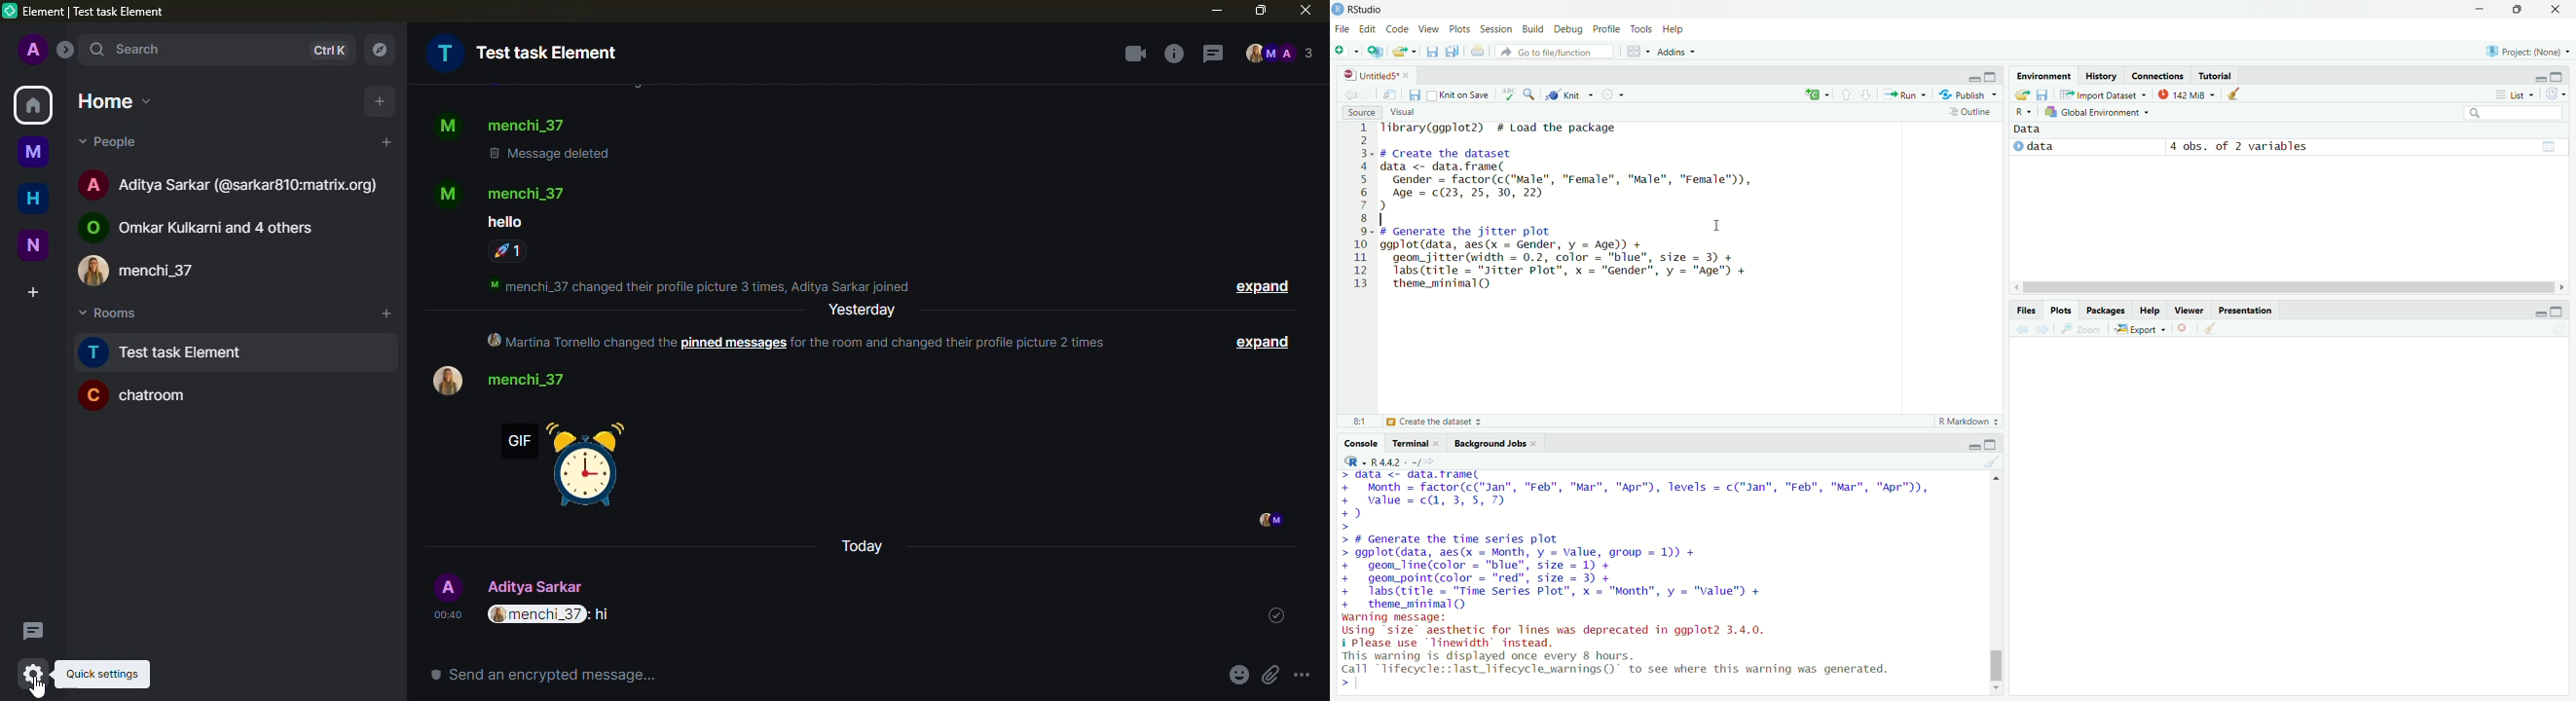 This screenshot has width=2576, height=728. I want to click on settings, so click(1614, 95).